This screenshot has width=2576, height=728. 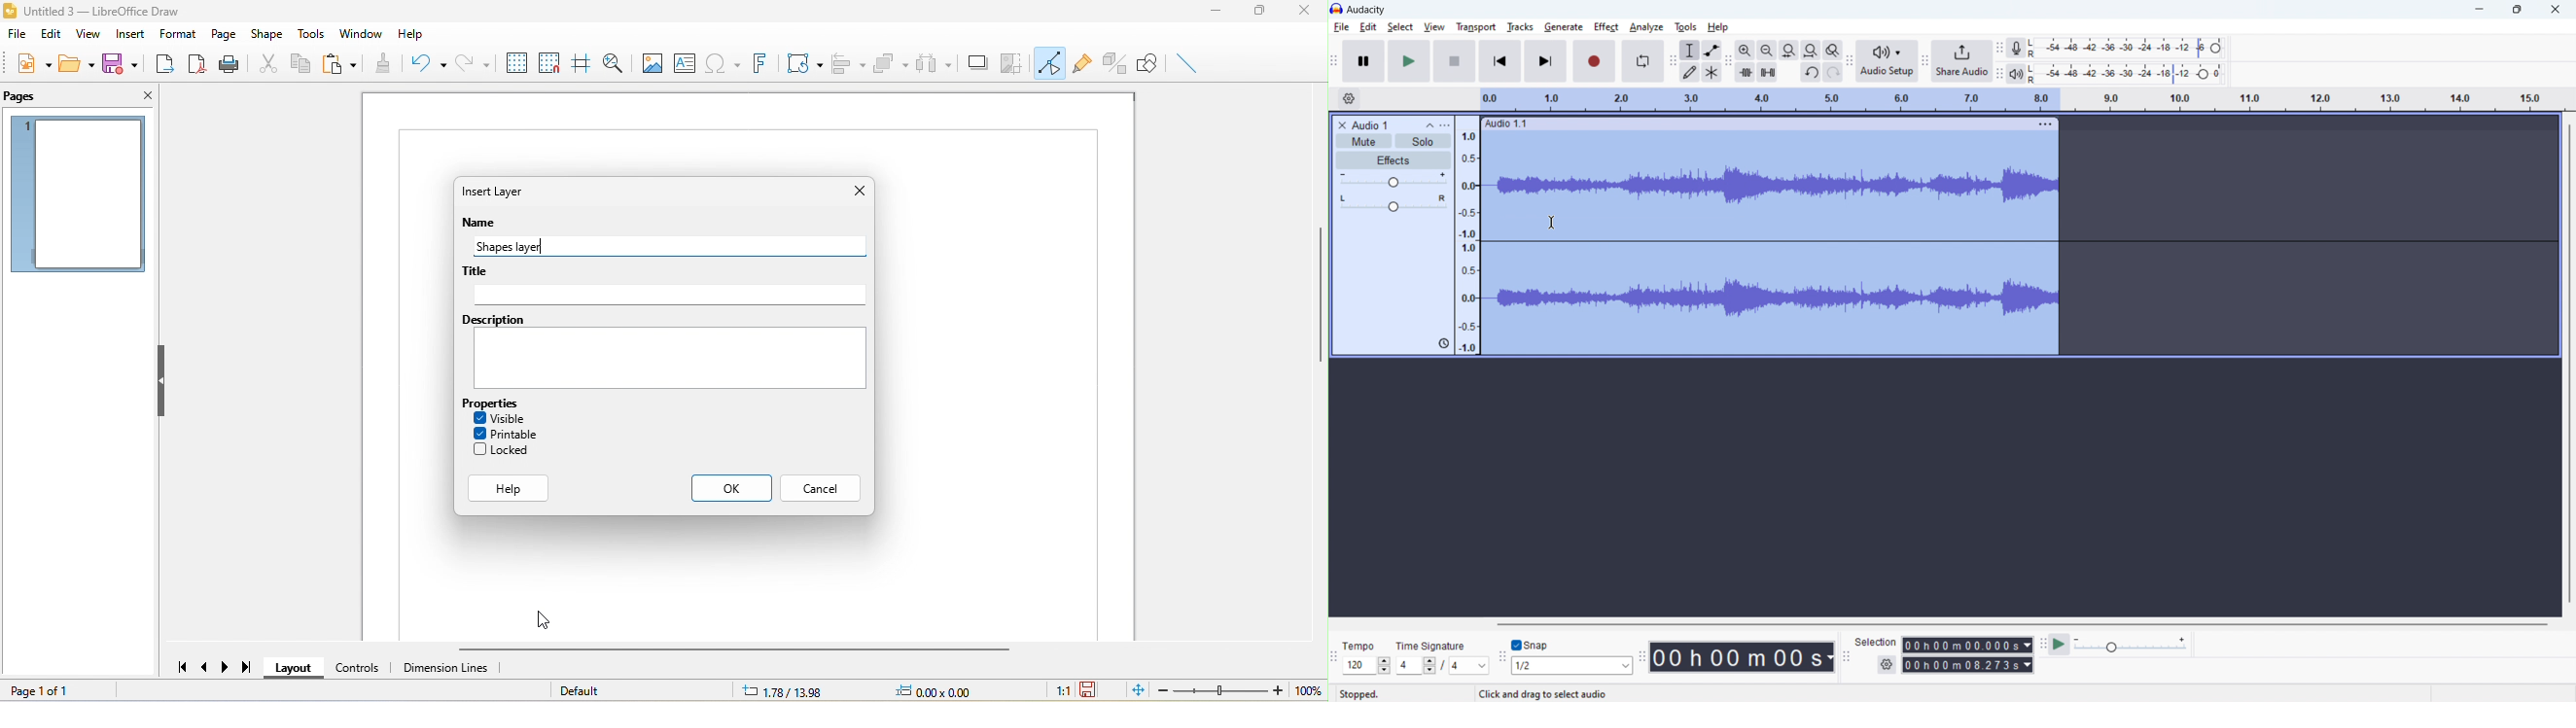 I want to click on page 1, so click(x=83, y=195).